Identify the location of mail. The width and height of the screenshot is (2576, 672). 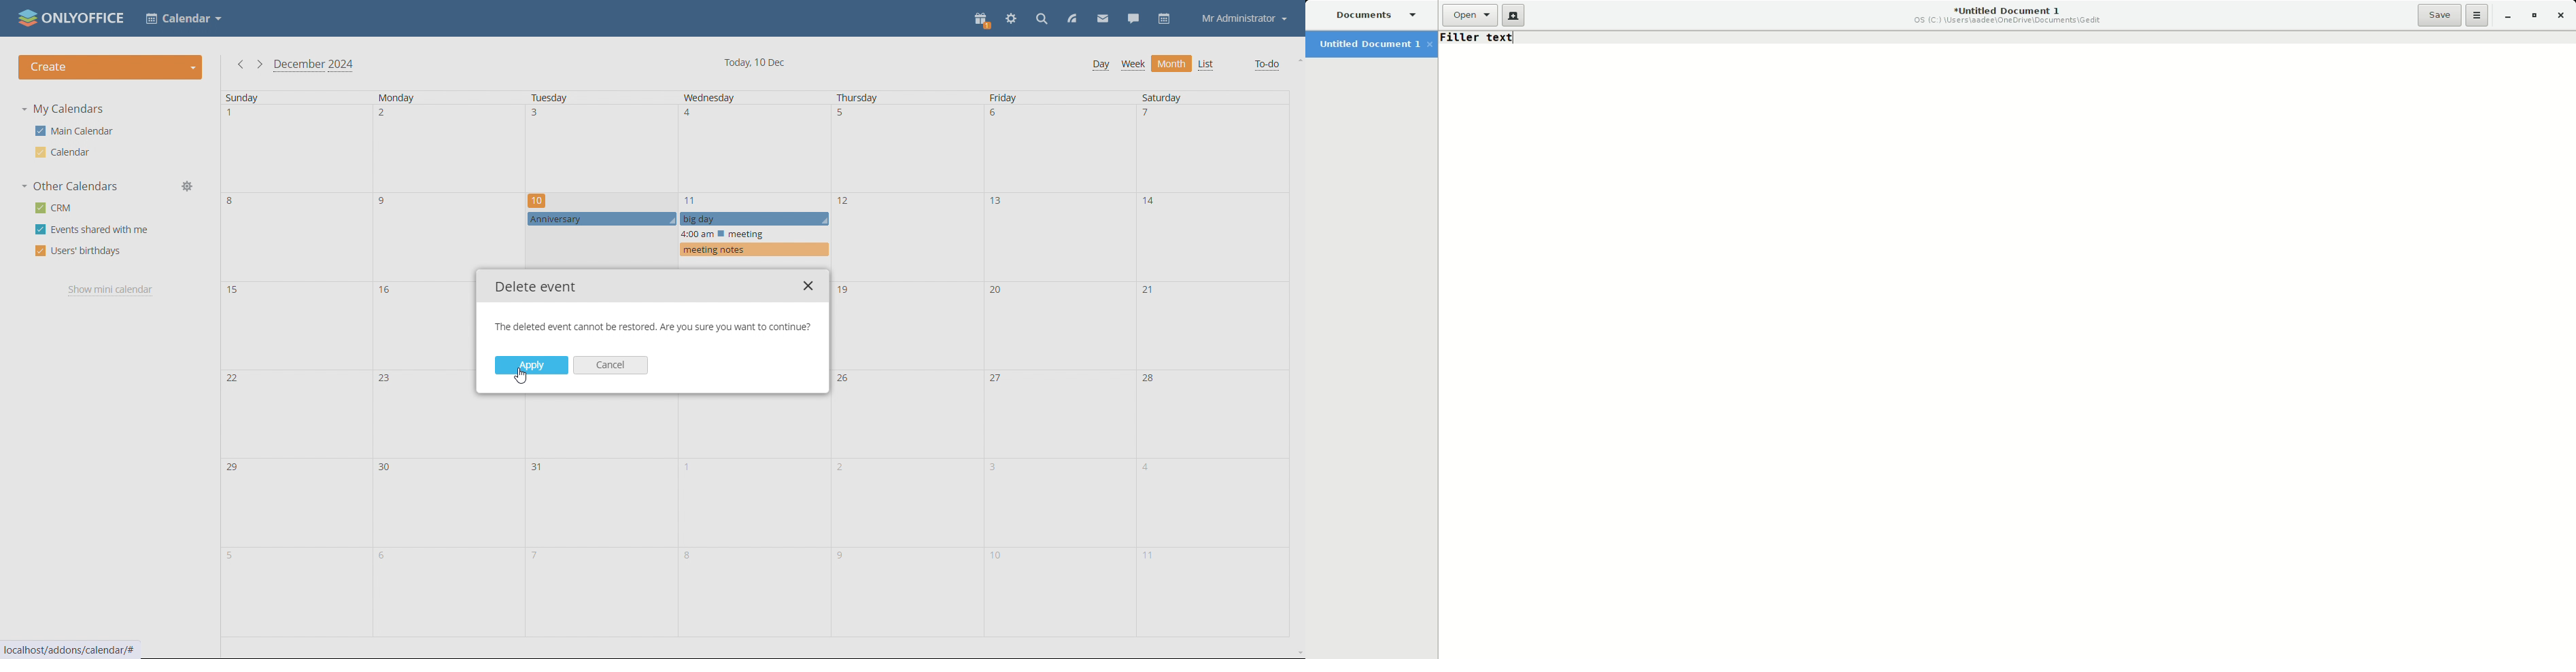
(1103, 19).